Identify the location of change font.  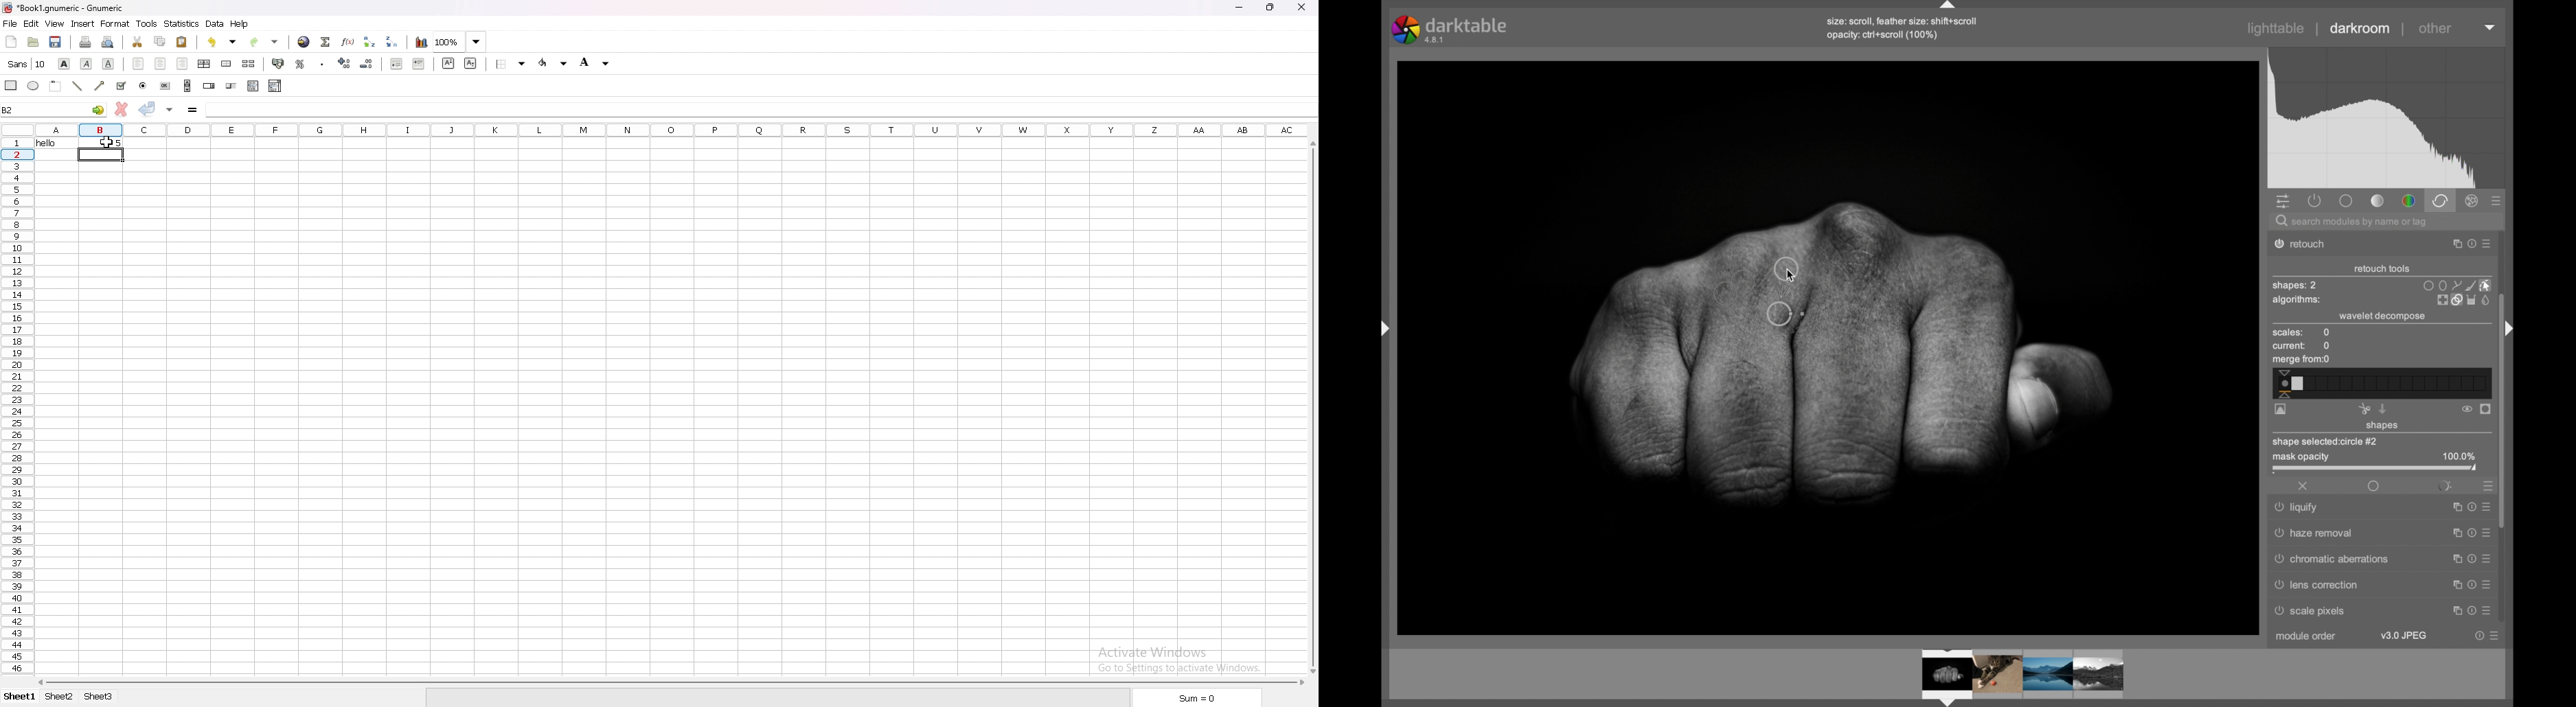
(26, 64).